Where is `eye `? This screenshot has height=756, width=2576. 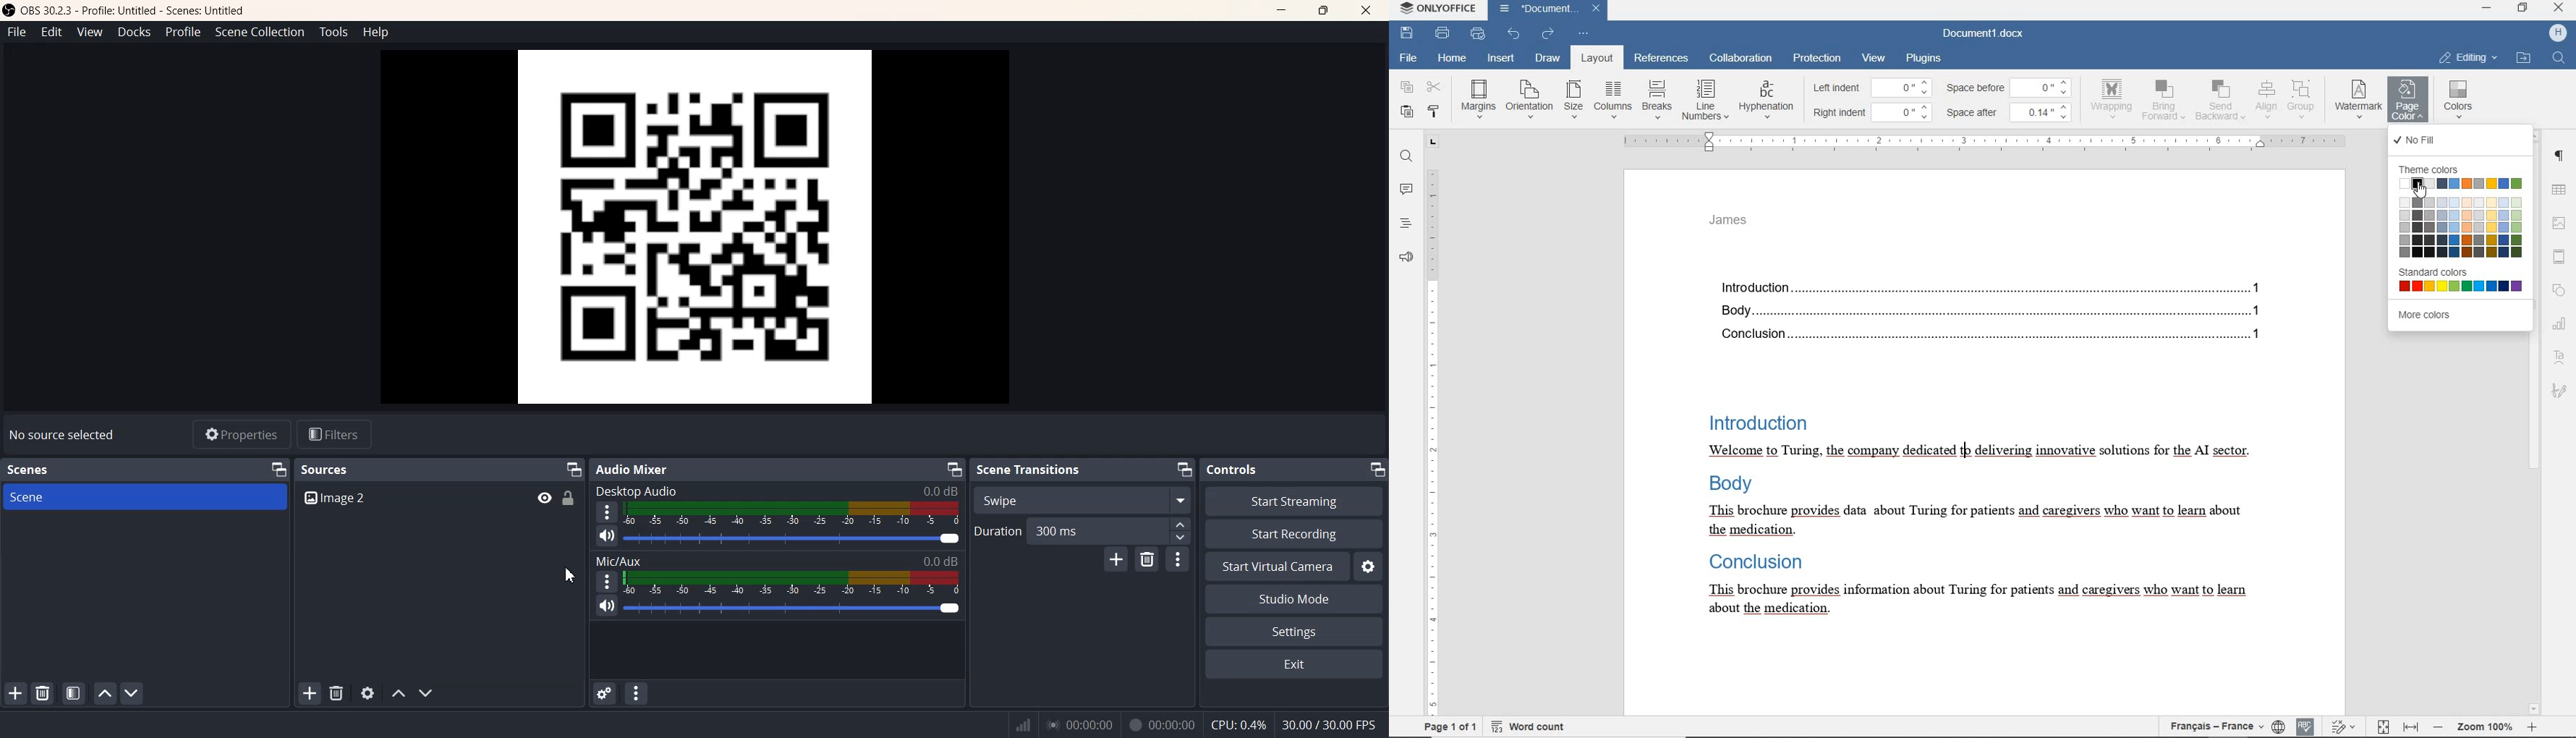 eye  is located at coordinates (545, 498).